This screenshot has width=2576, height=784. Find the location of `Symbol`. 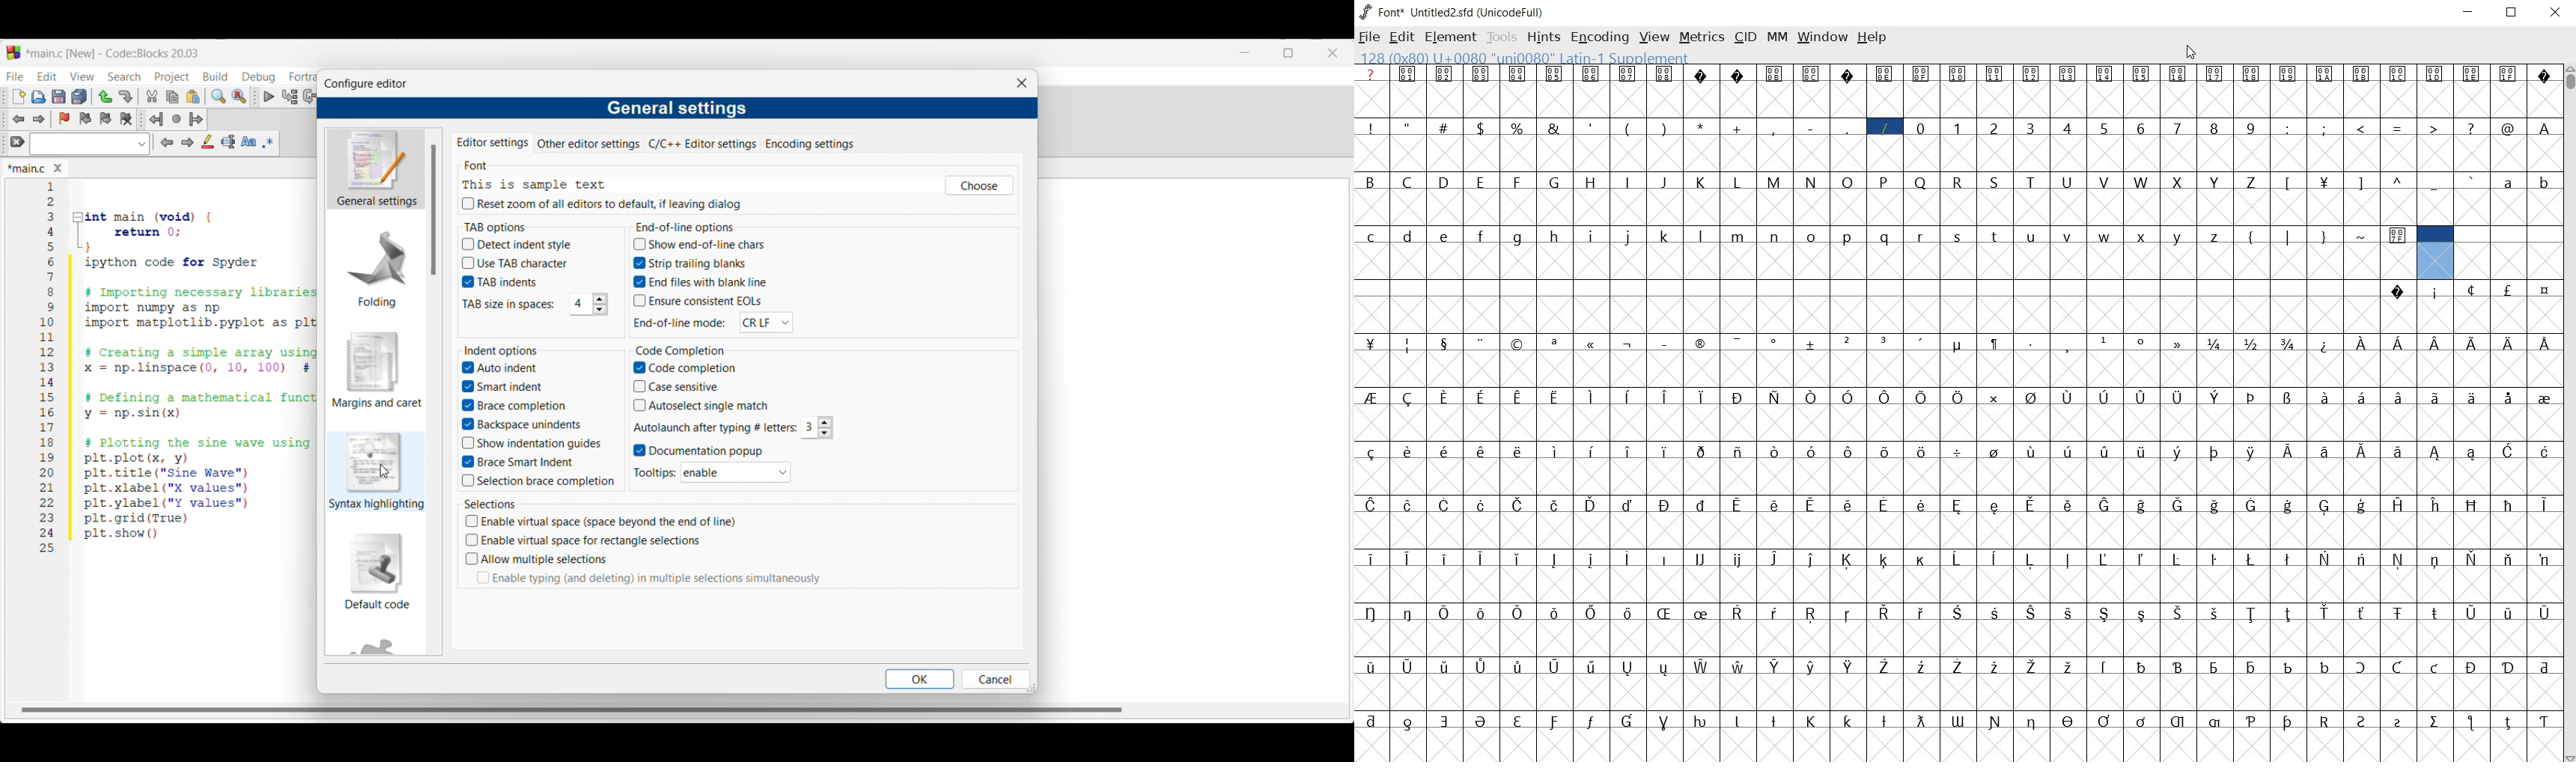

Symbol is located at coordinates (1957, 665).